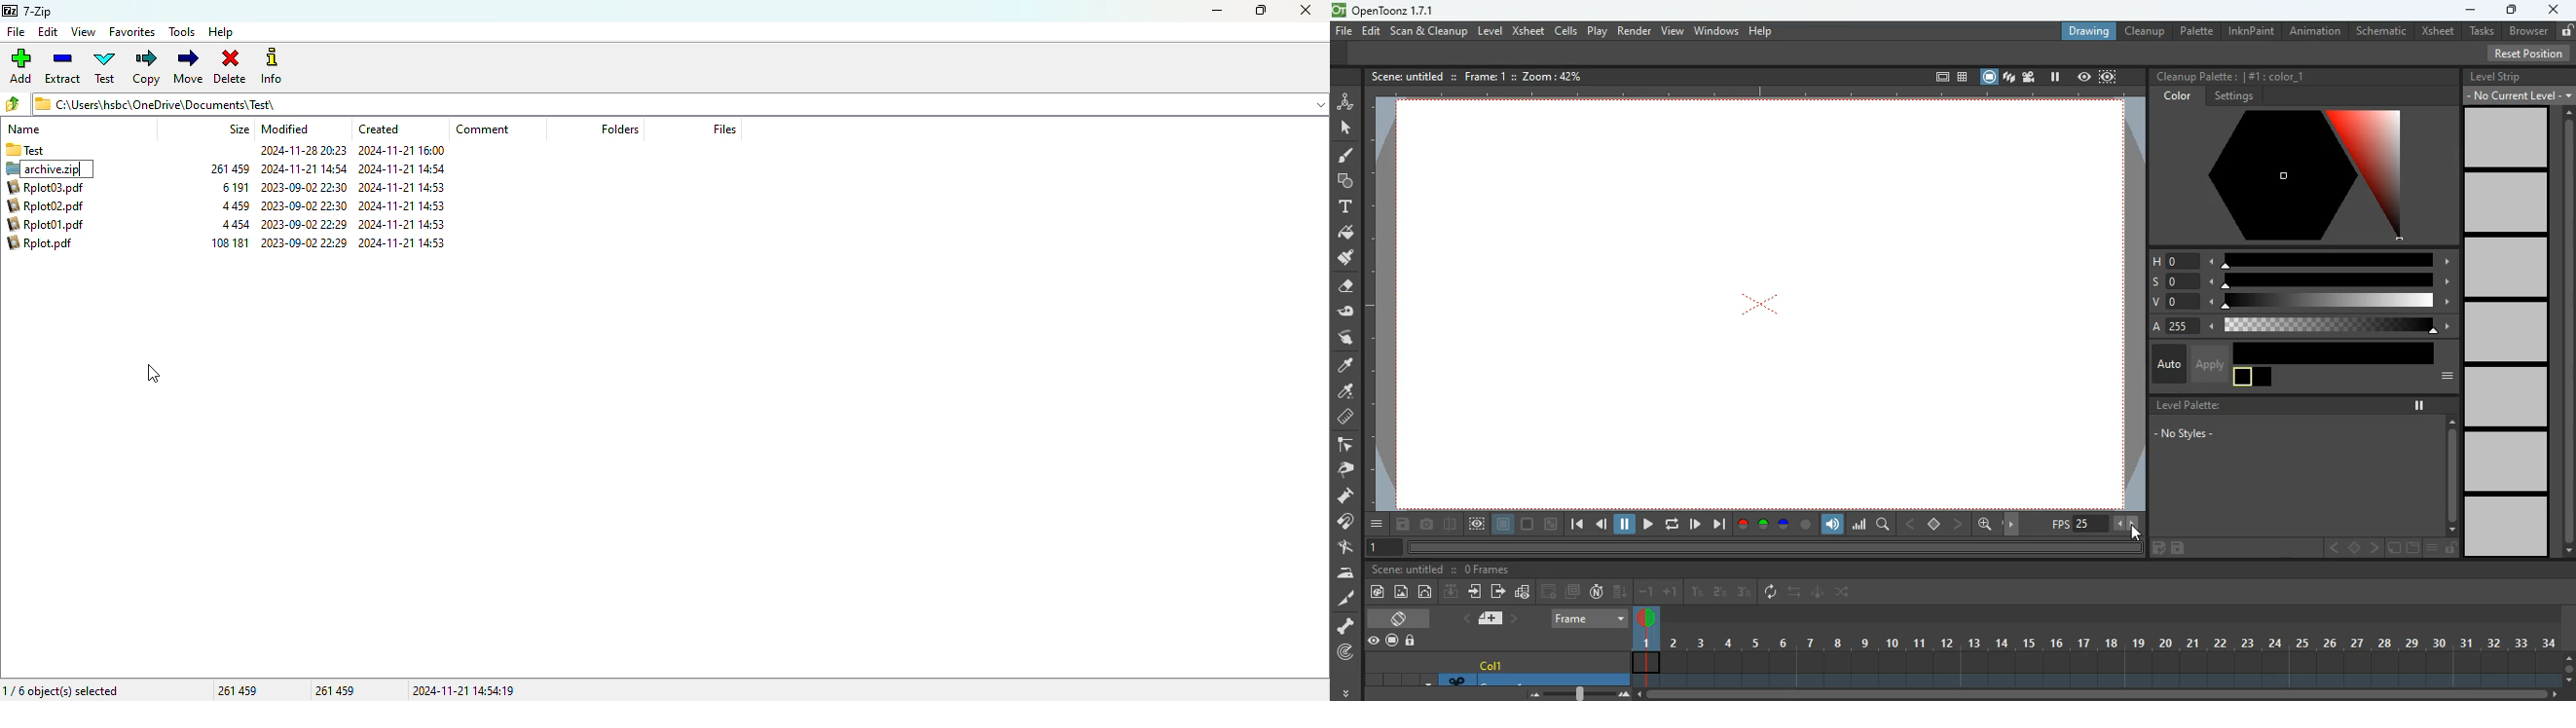  What do you see at coordinates (236, 187) in the screenshot?
I see `6 191` at bounding box center [236, 187].